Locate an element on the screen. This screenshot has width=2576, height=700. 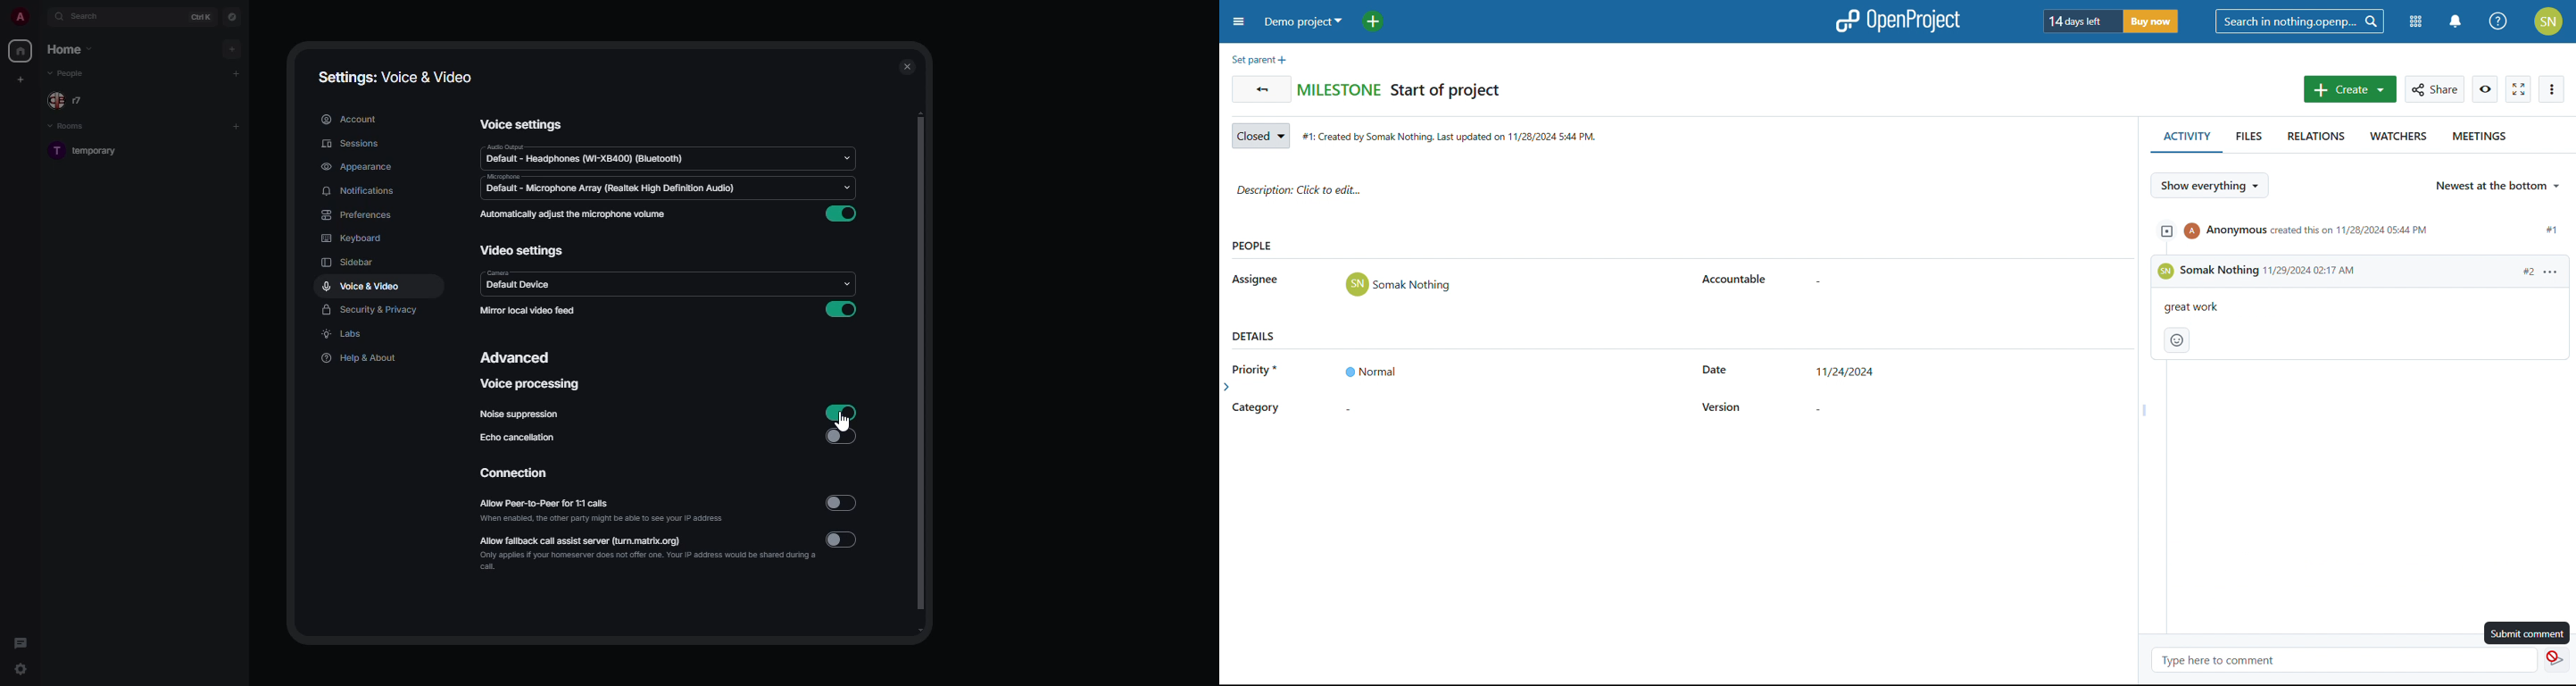
camera default is located at coordinates (519, 283).